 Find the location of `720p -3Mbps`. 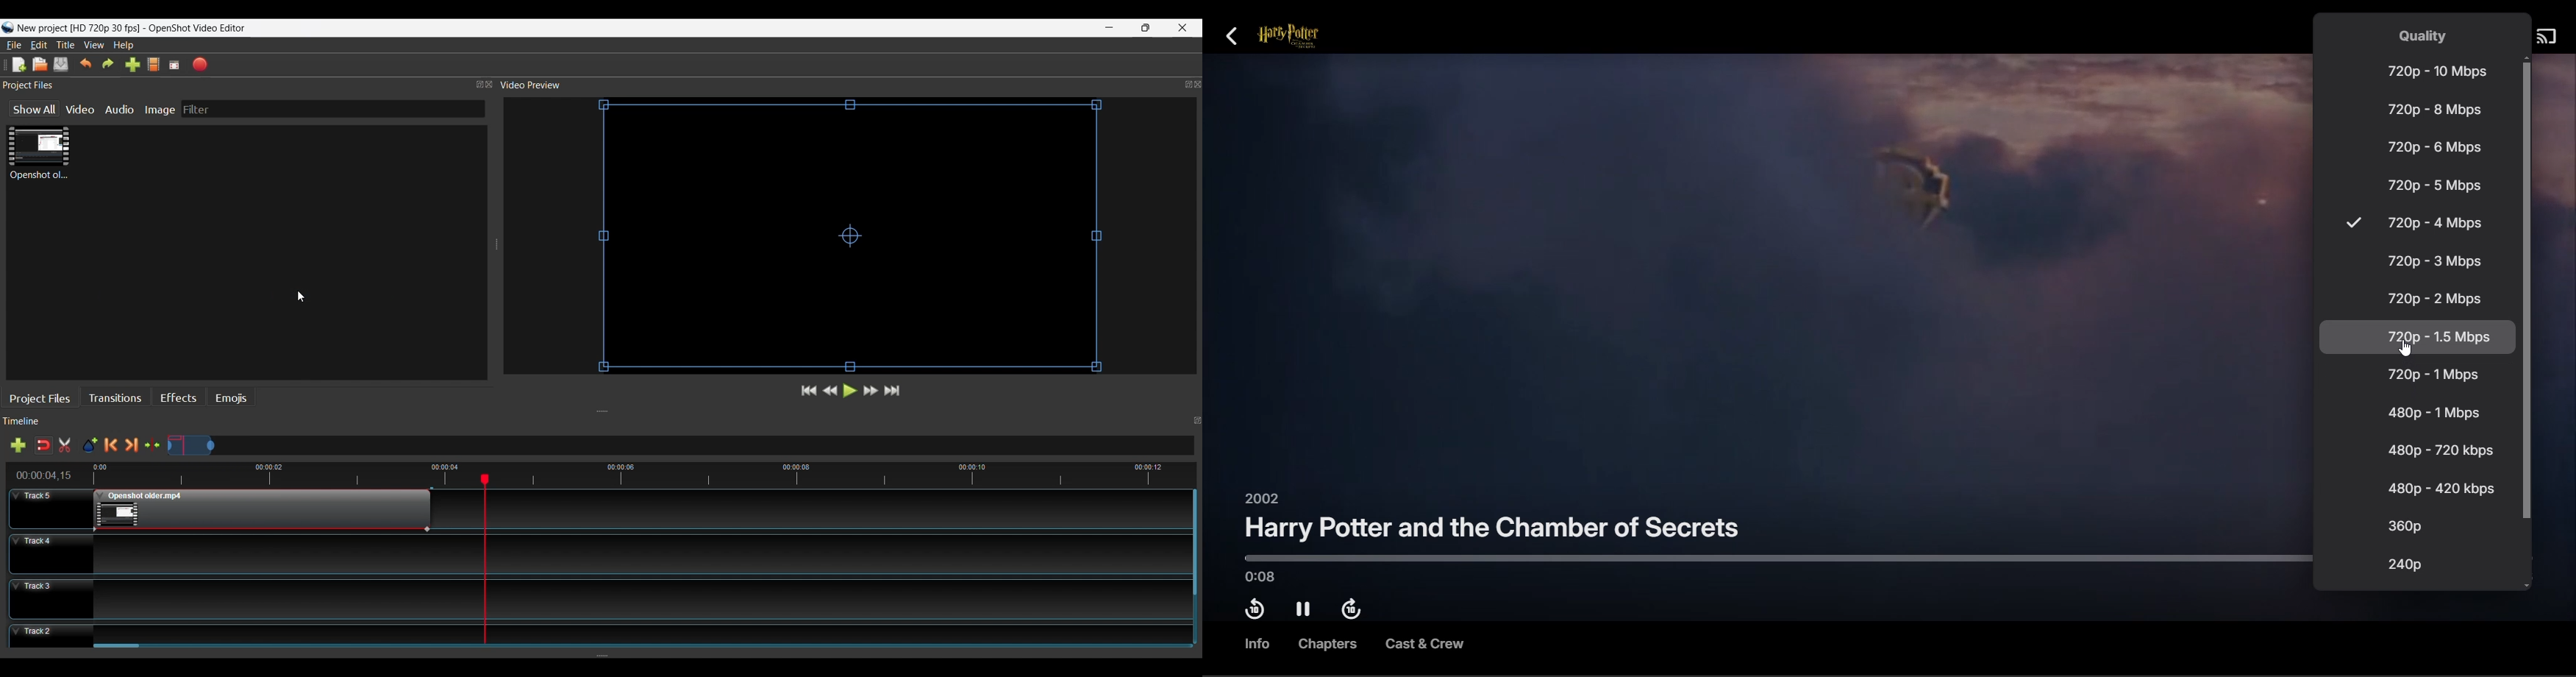

720p -3Mbps is located at coordinates (2432, 263).